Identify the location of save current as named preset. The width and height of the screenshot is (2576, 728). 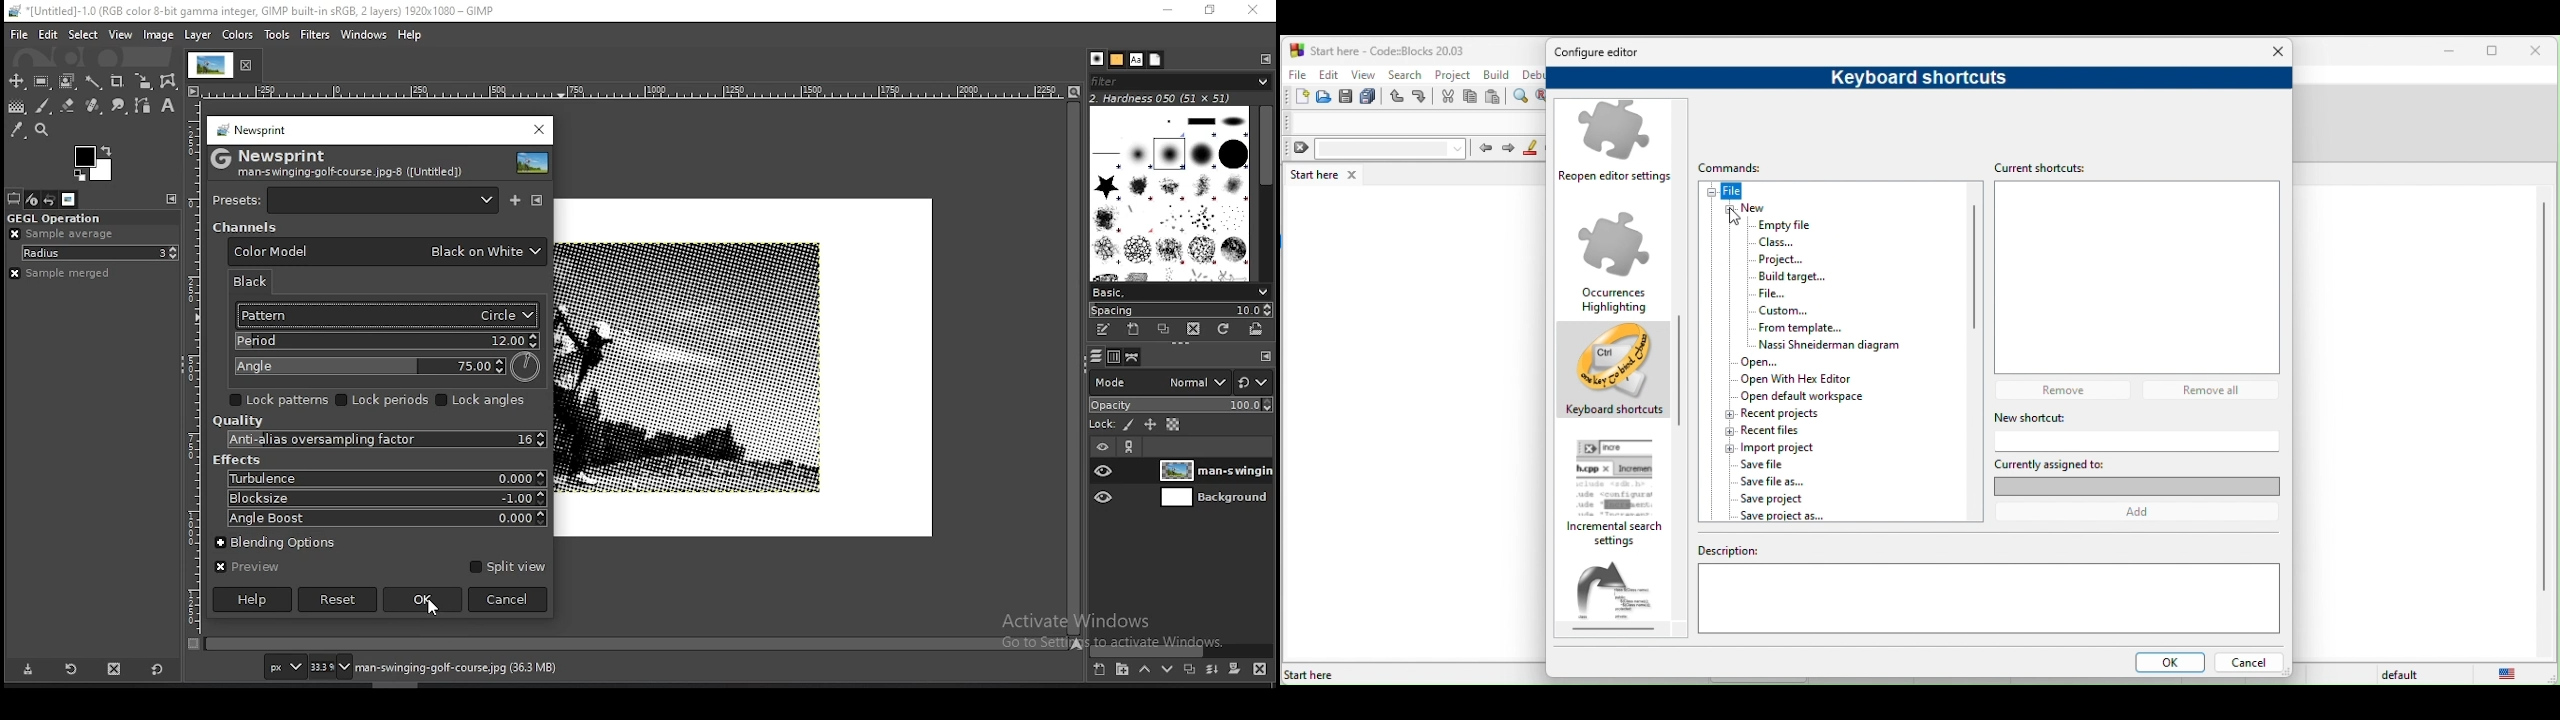
(516, 198).